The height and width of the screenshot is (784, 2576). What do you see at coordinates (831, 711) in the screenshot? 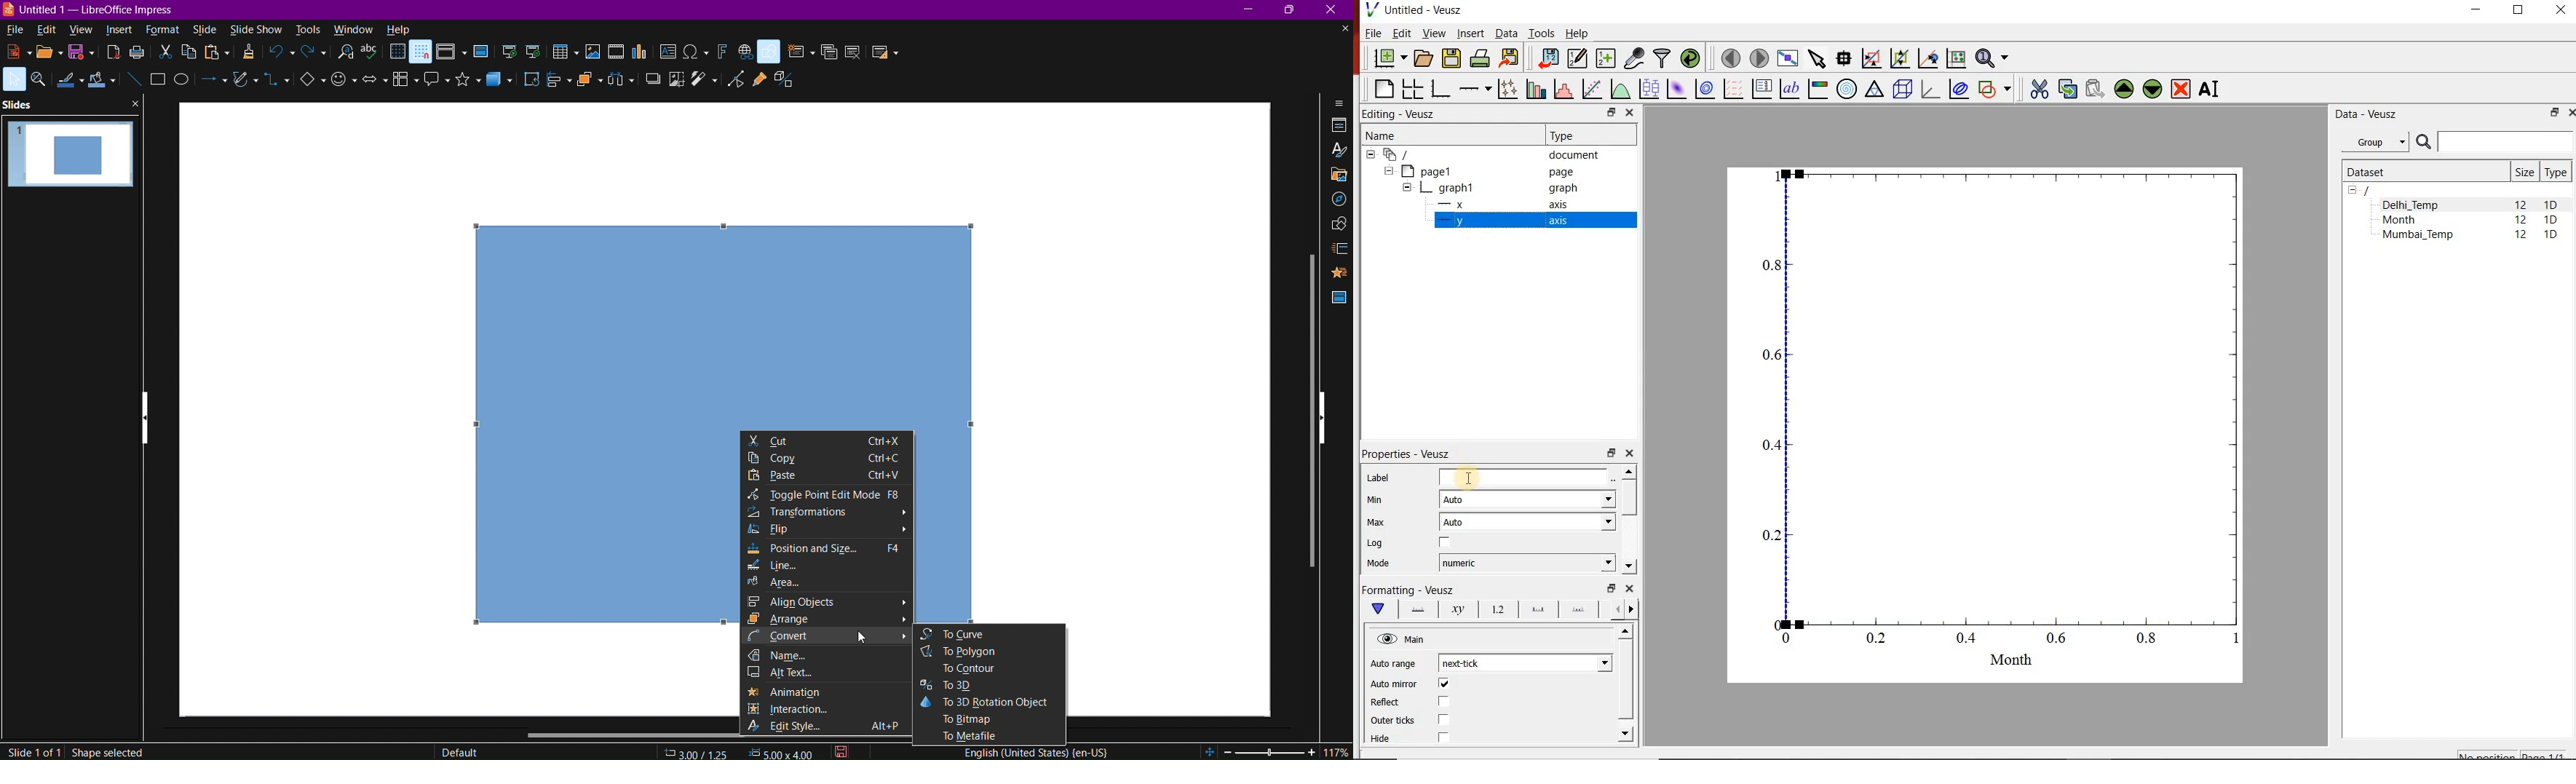
I see `Interaction` at bounding box center [831, 711].